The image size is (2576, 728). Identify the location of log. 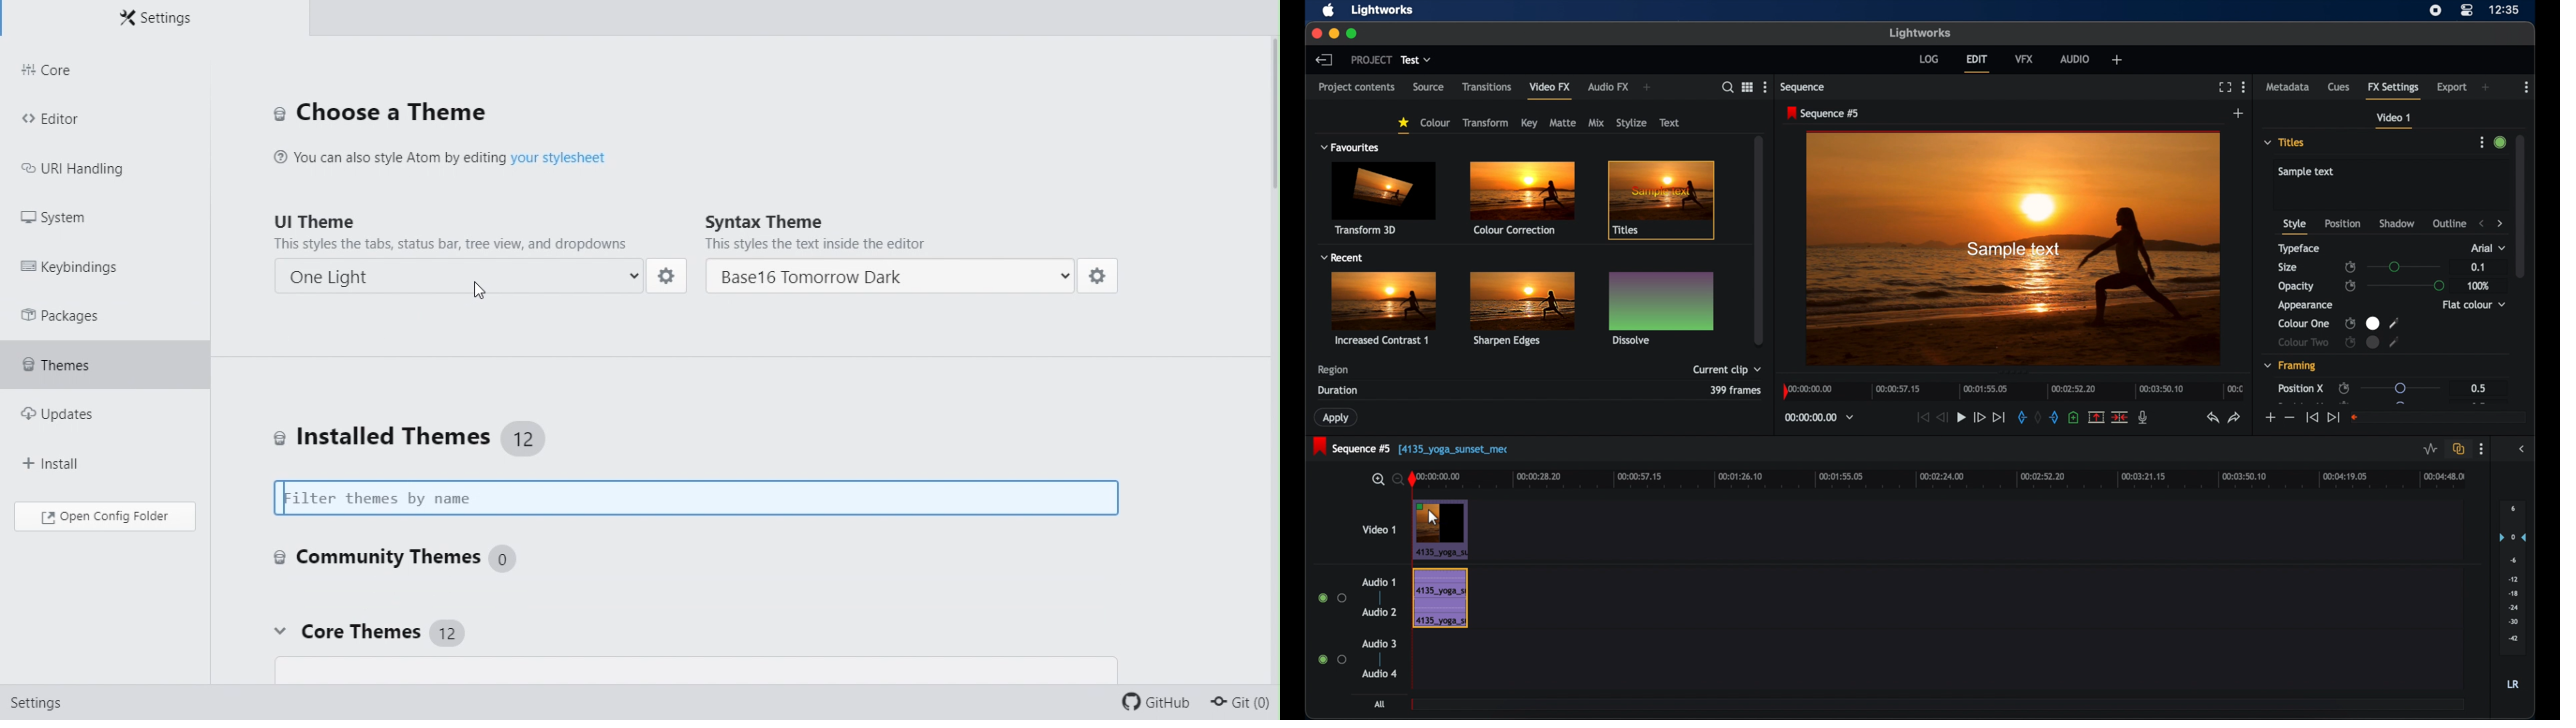
(1929, 59).